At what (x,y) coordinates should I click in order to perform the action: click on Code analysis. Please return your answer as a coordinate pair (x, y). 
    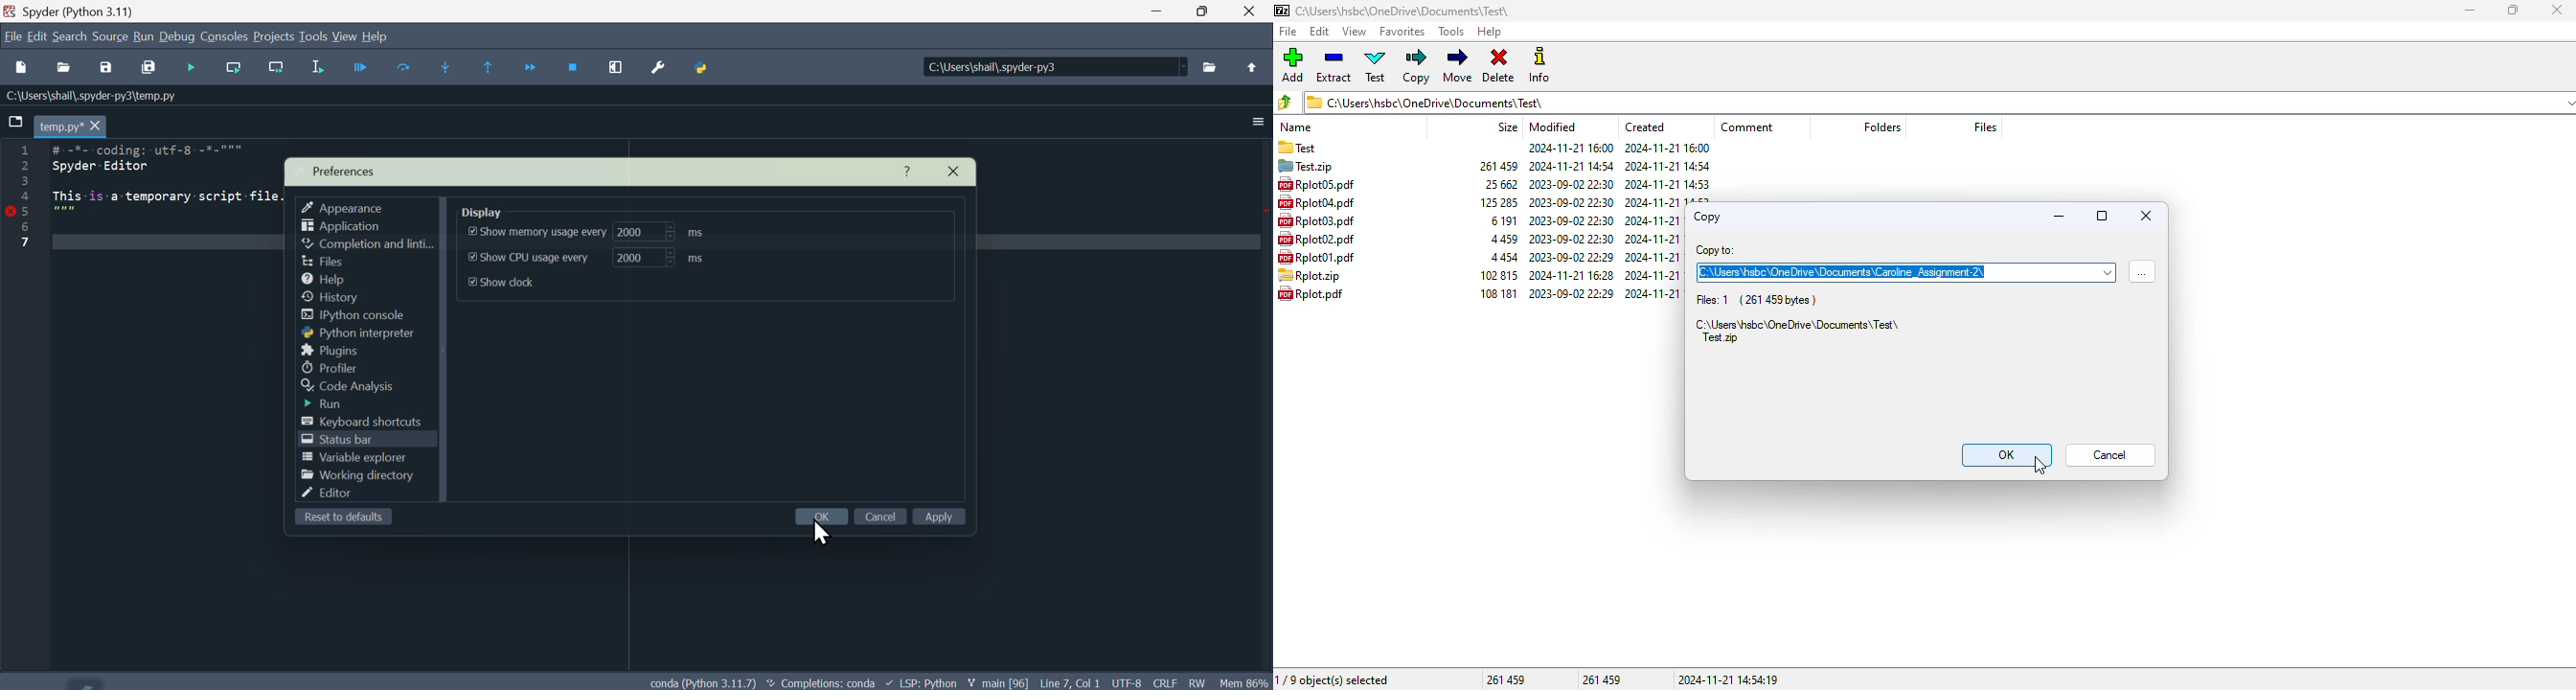
    Looking at the image, I should click on (360, 387).